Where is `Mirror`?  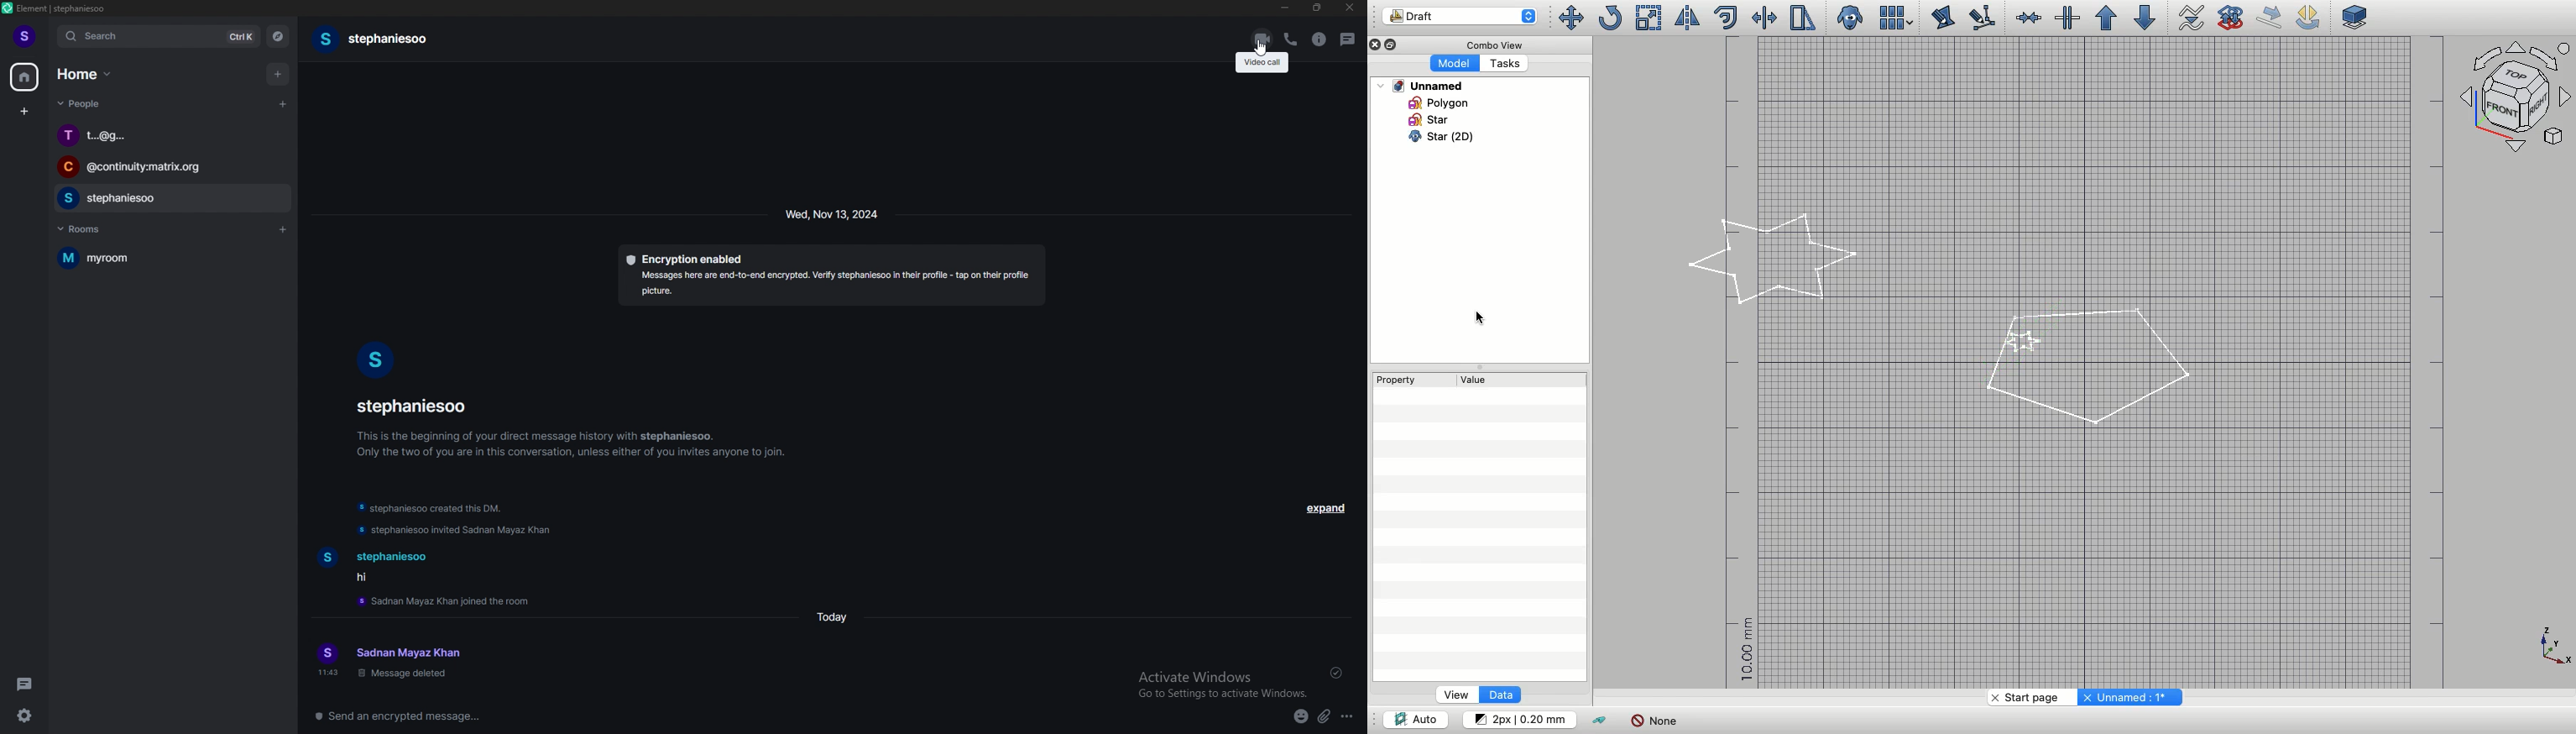 Mirror is located at coordinates (1685, 18).